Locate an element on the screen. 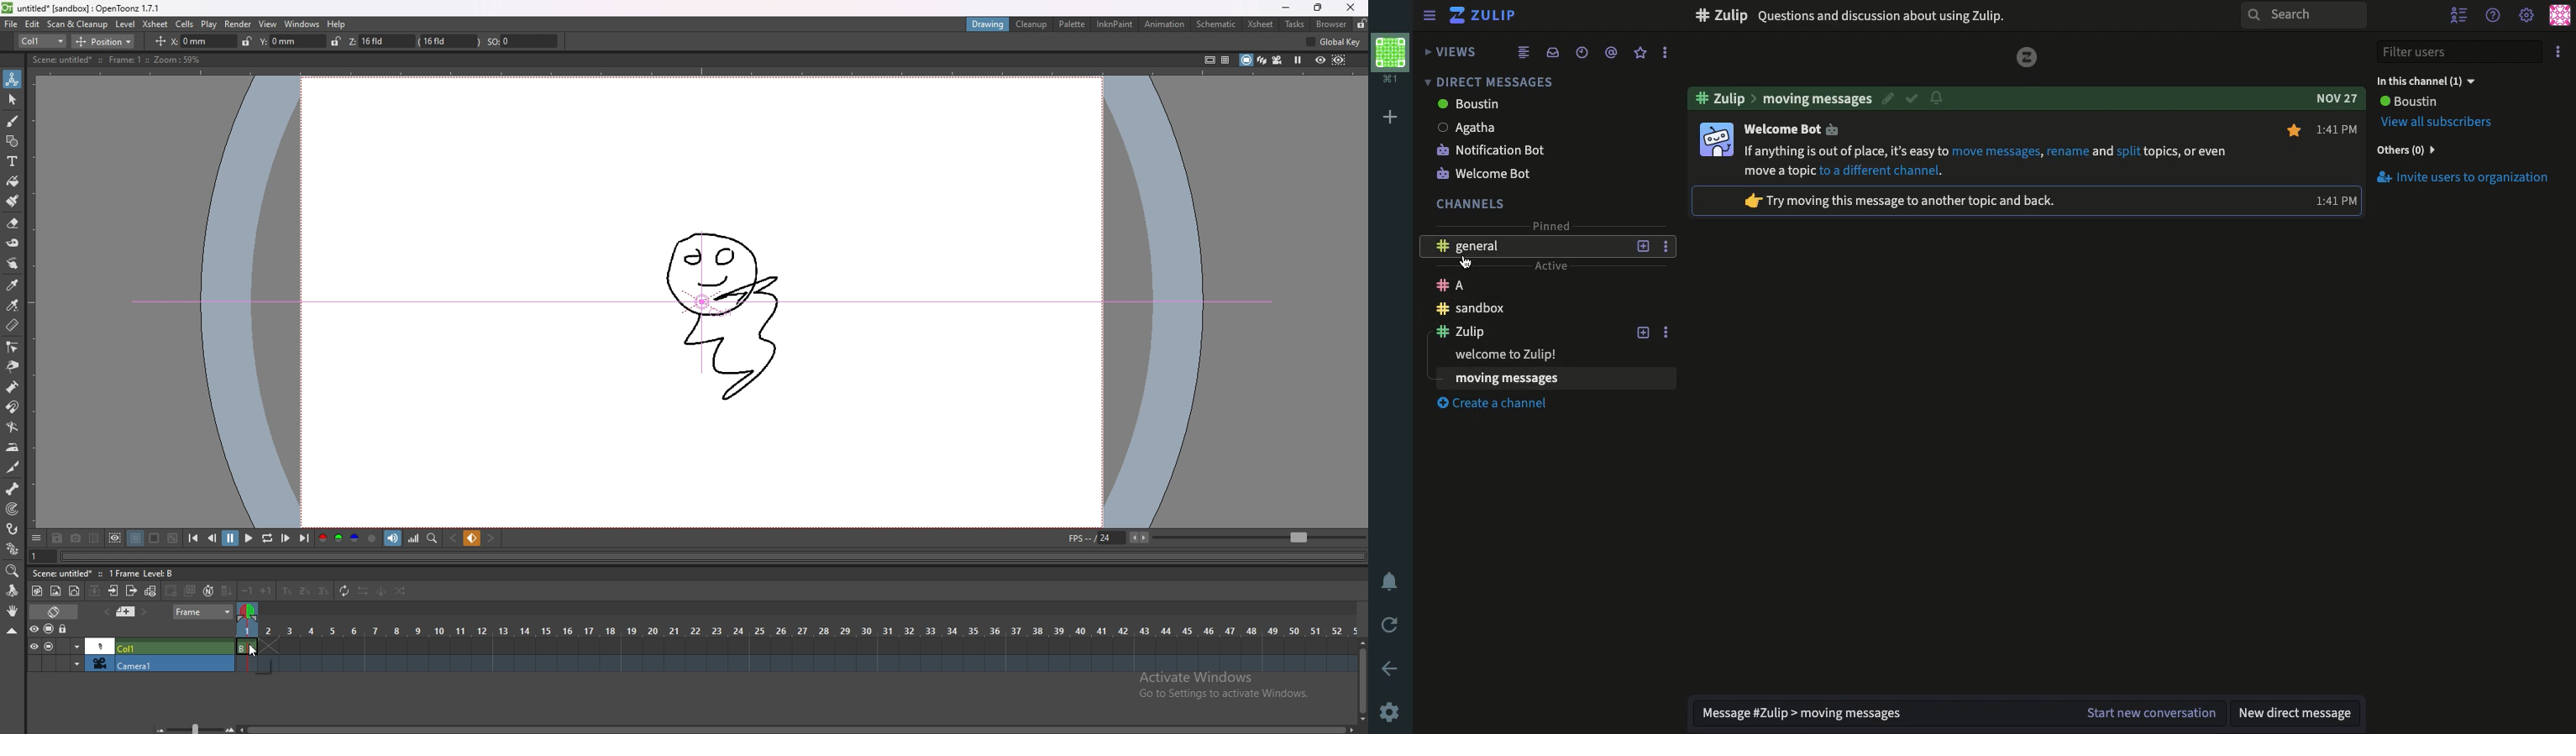 The image size is (2576, 756). Refresh is located at coordinates (1391, 623).